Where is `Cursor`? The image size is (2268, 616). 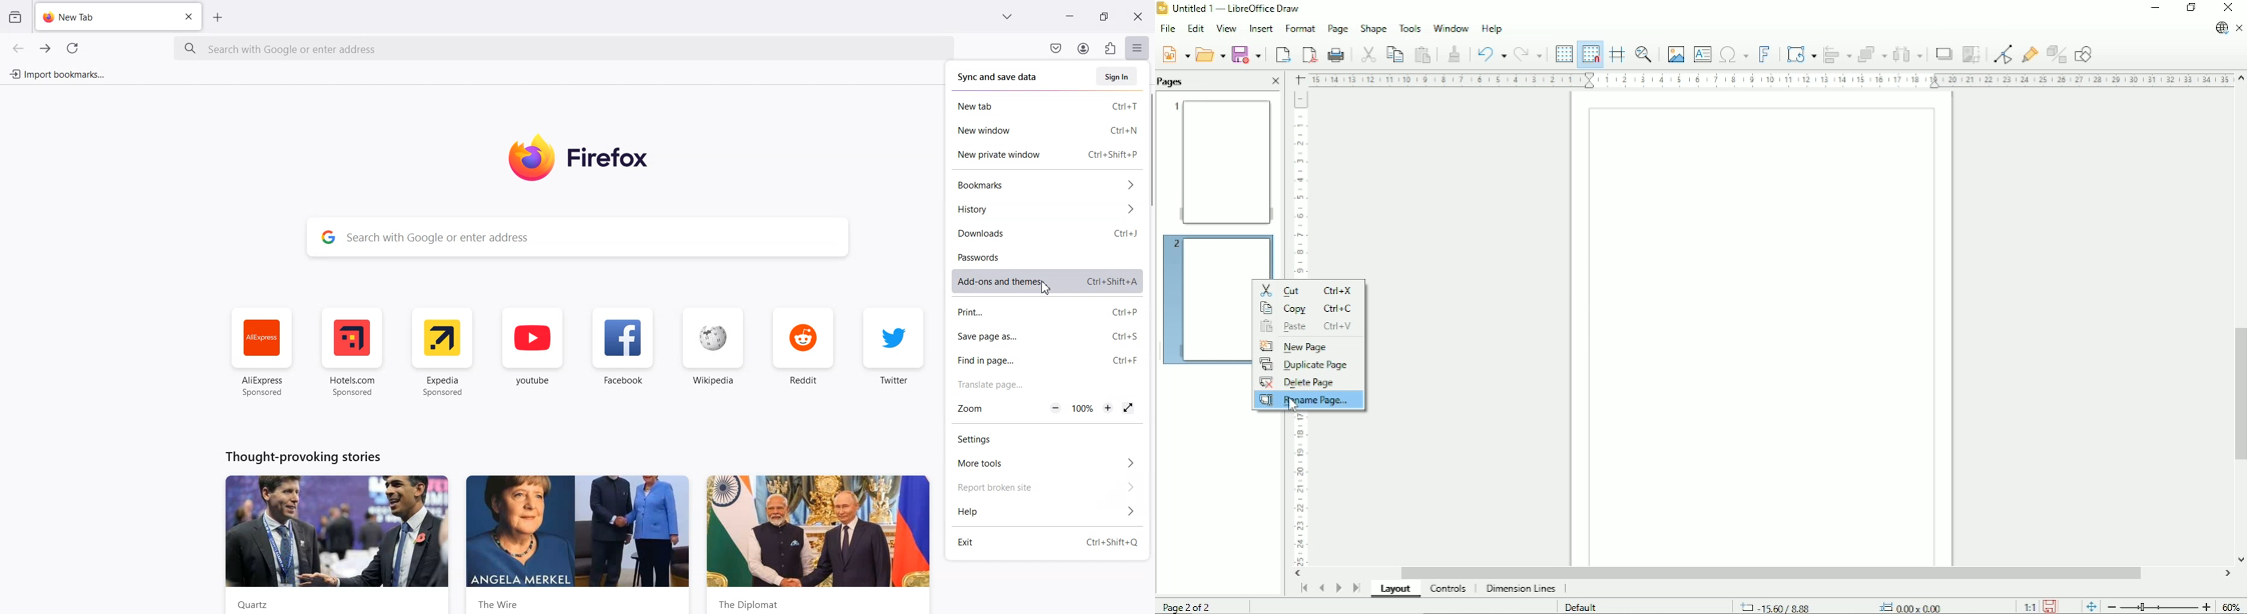
Cursor is located at coordinates (1292, 405).